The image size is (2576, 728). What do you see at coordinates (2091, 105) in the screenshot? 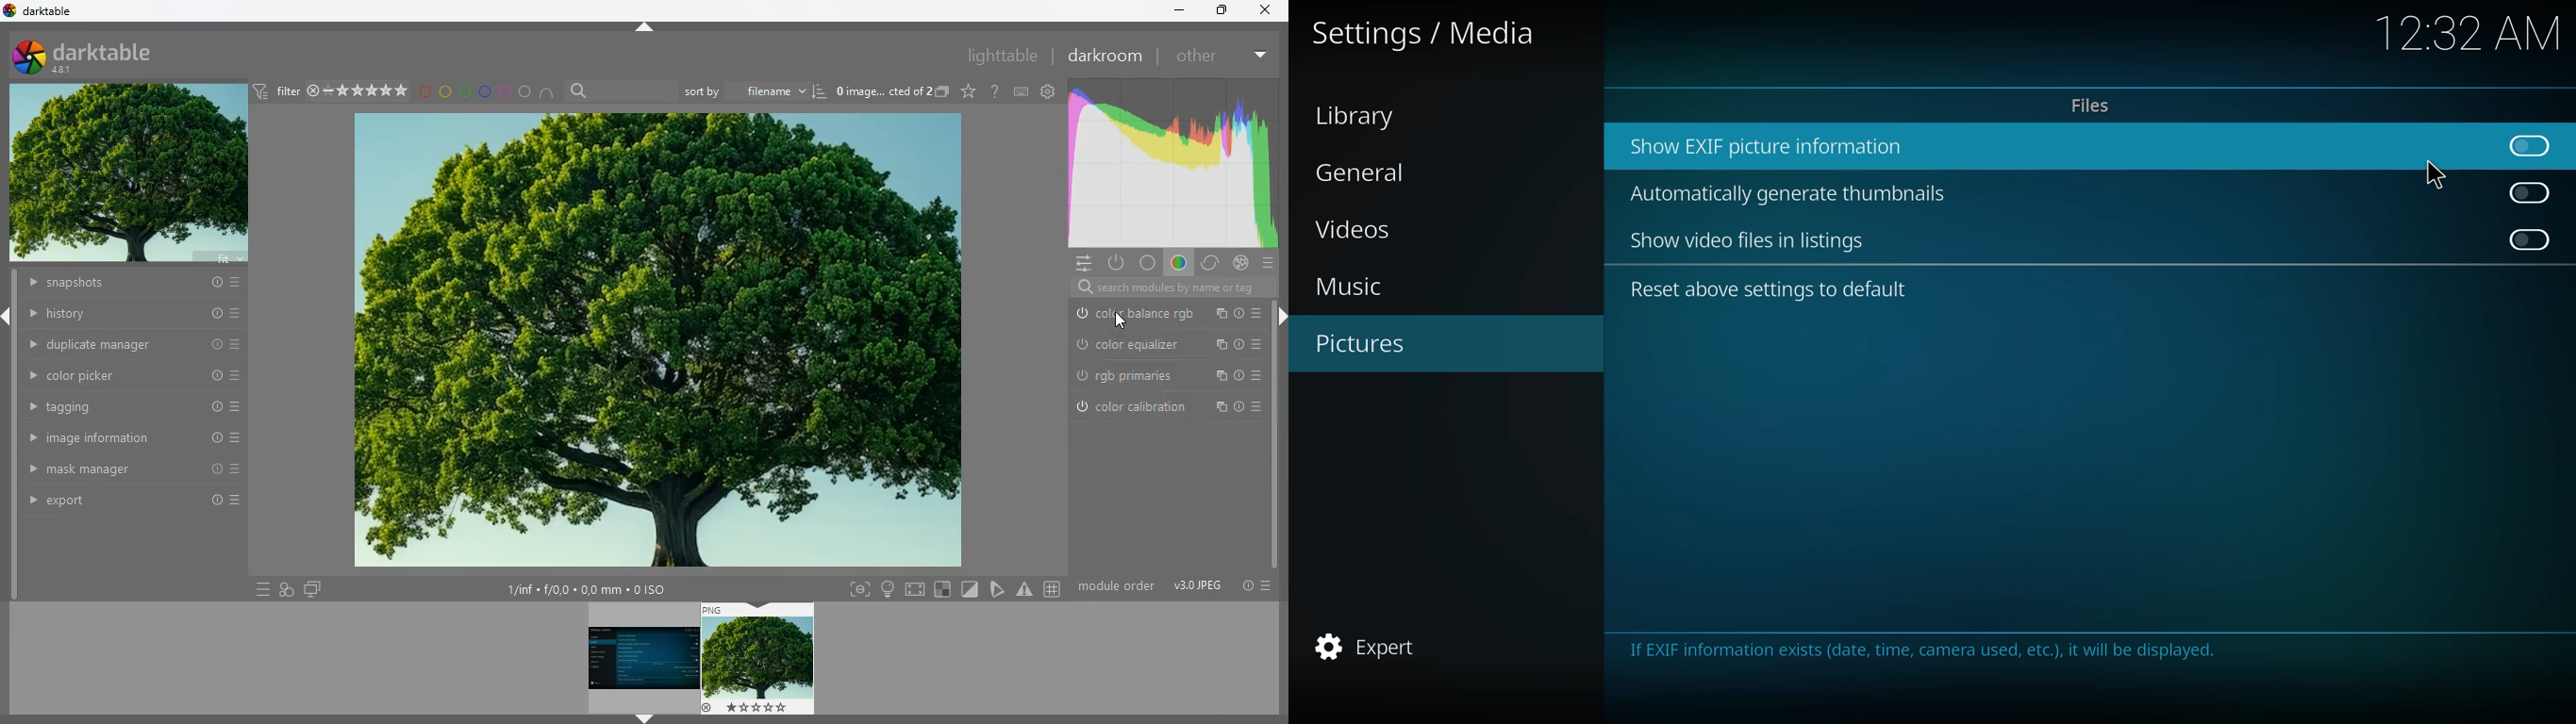
I see `files` at bounding box center [2091, 105].